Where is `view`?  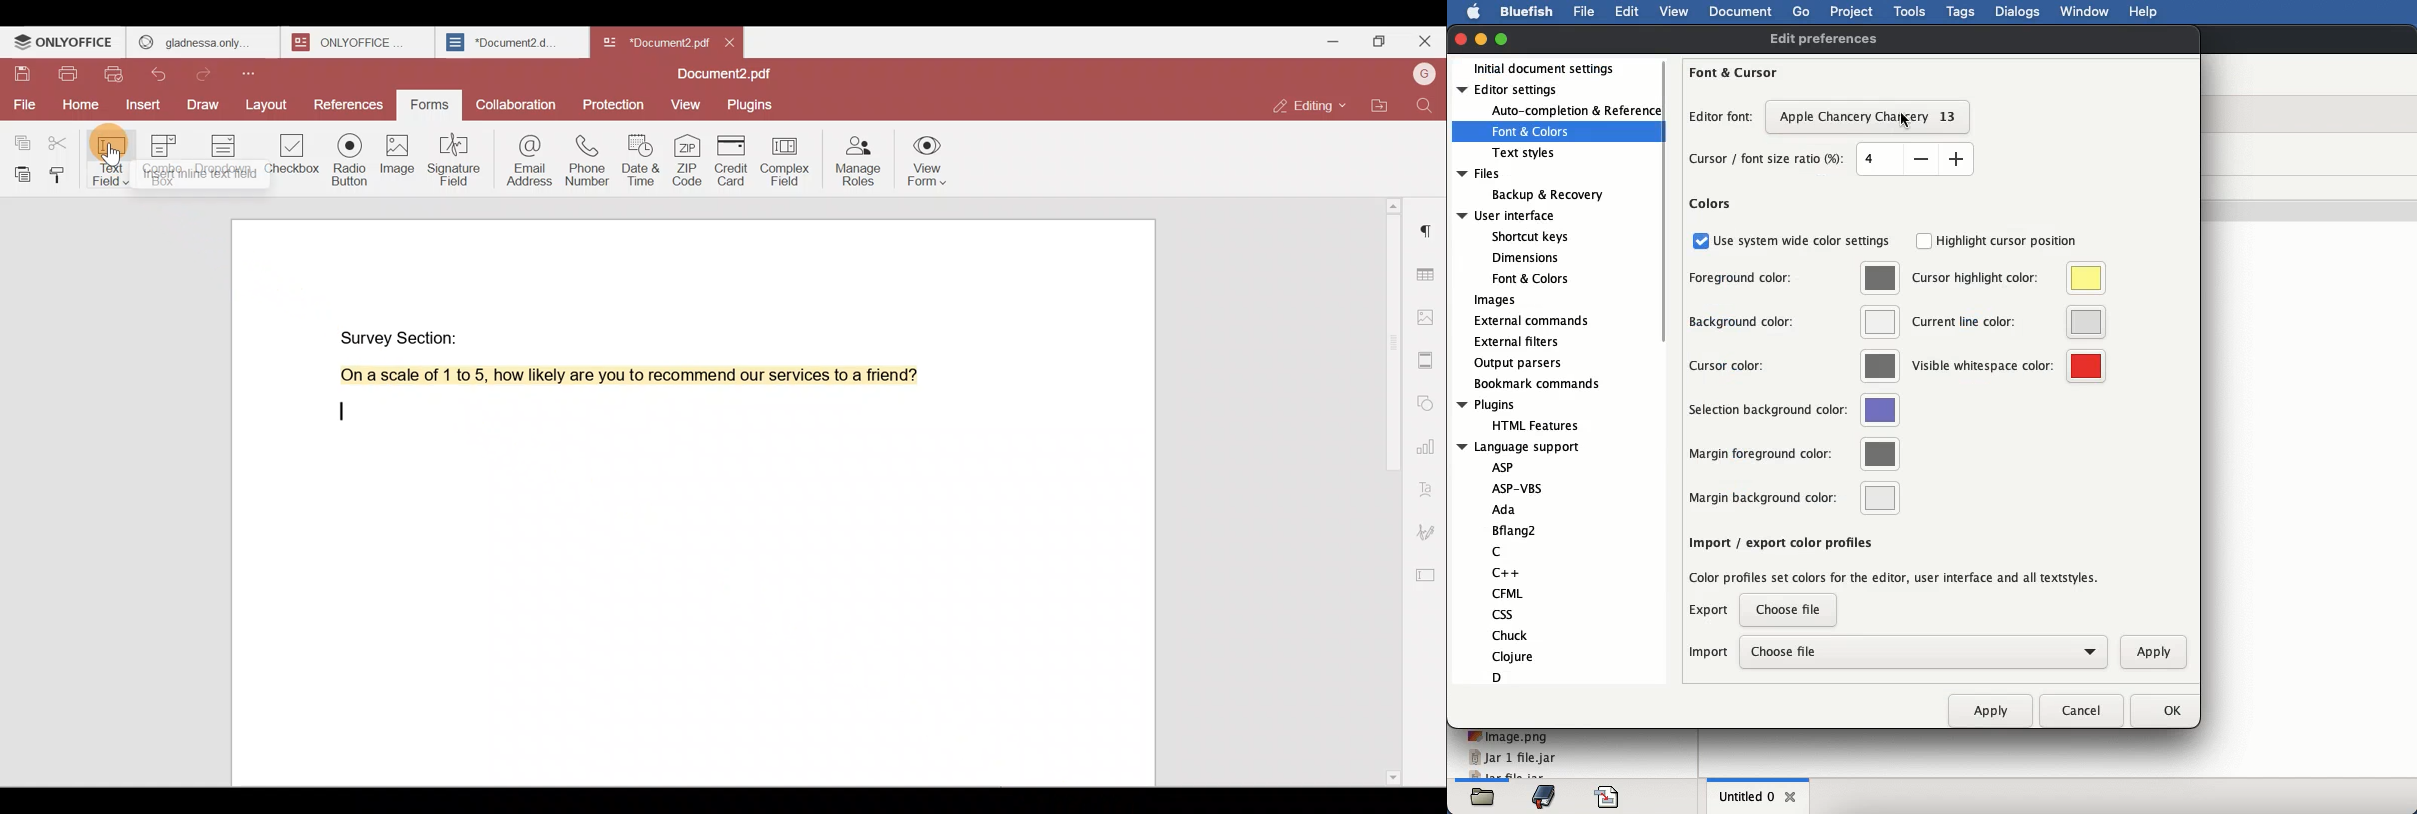 view is located at coordinates (1677, 11).